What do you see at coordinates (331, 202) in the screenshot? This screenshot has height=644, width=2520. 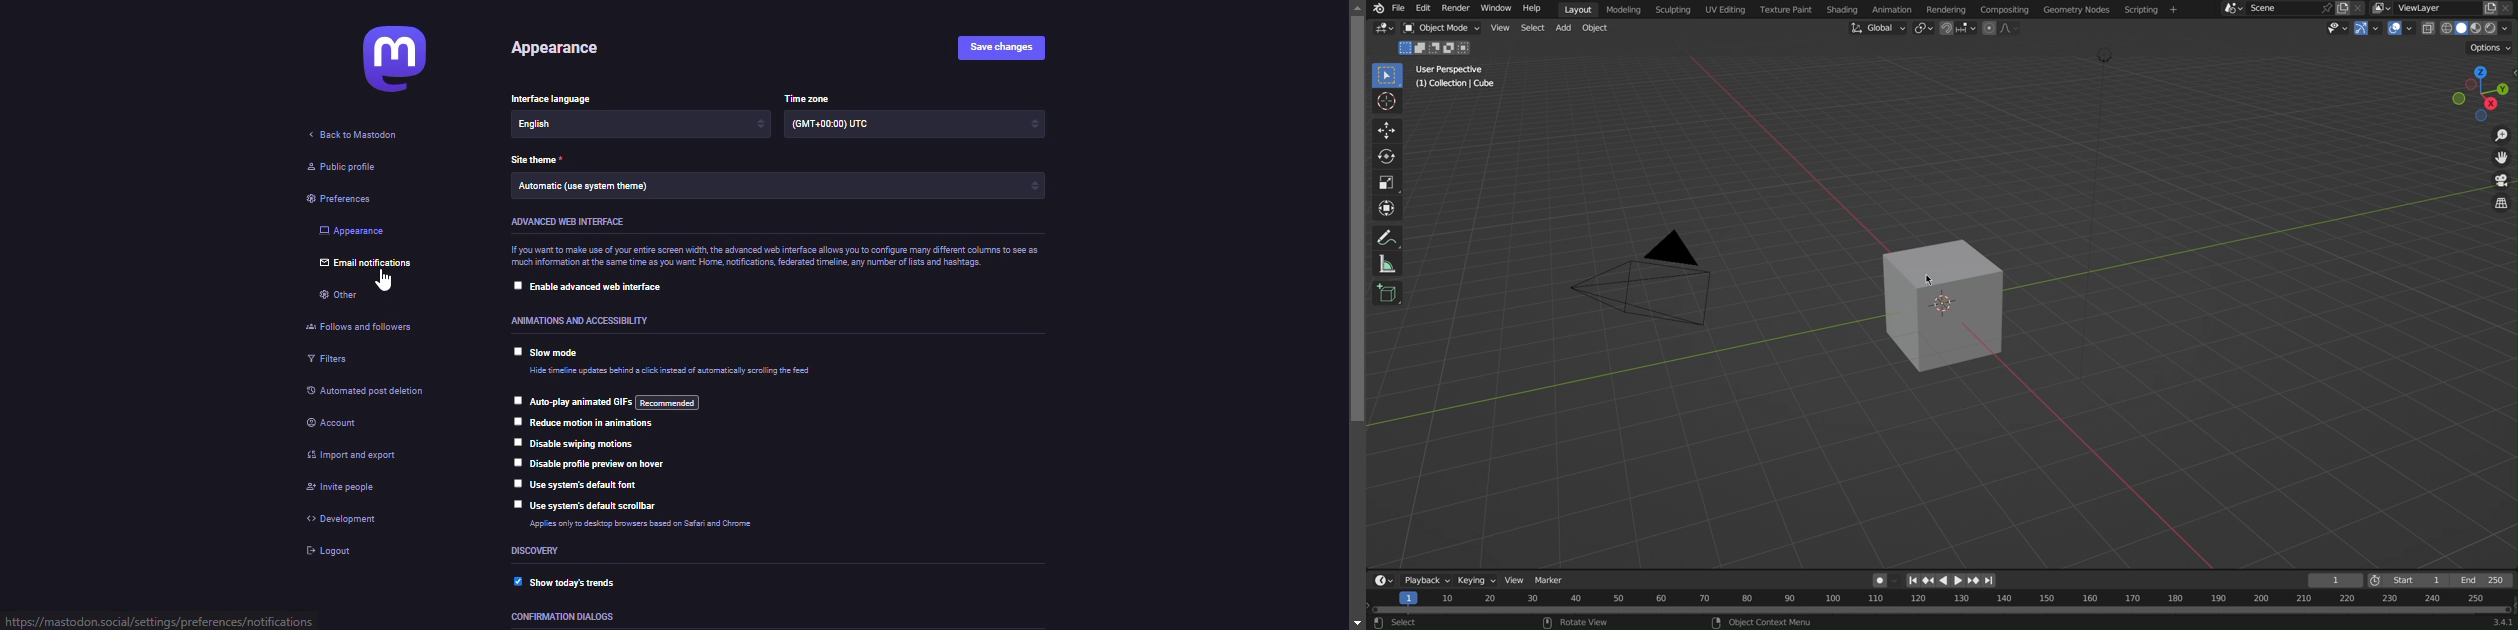 I see `preferences` at bounding box center [331, 202].